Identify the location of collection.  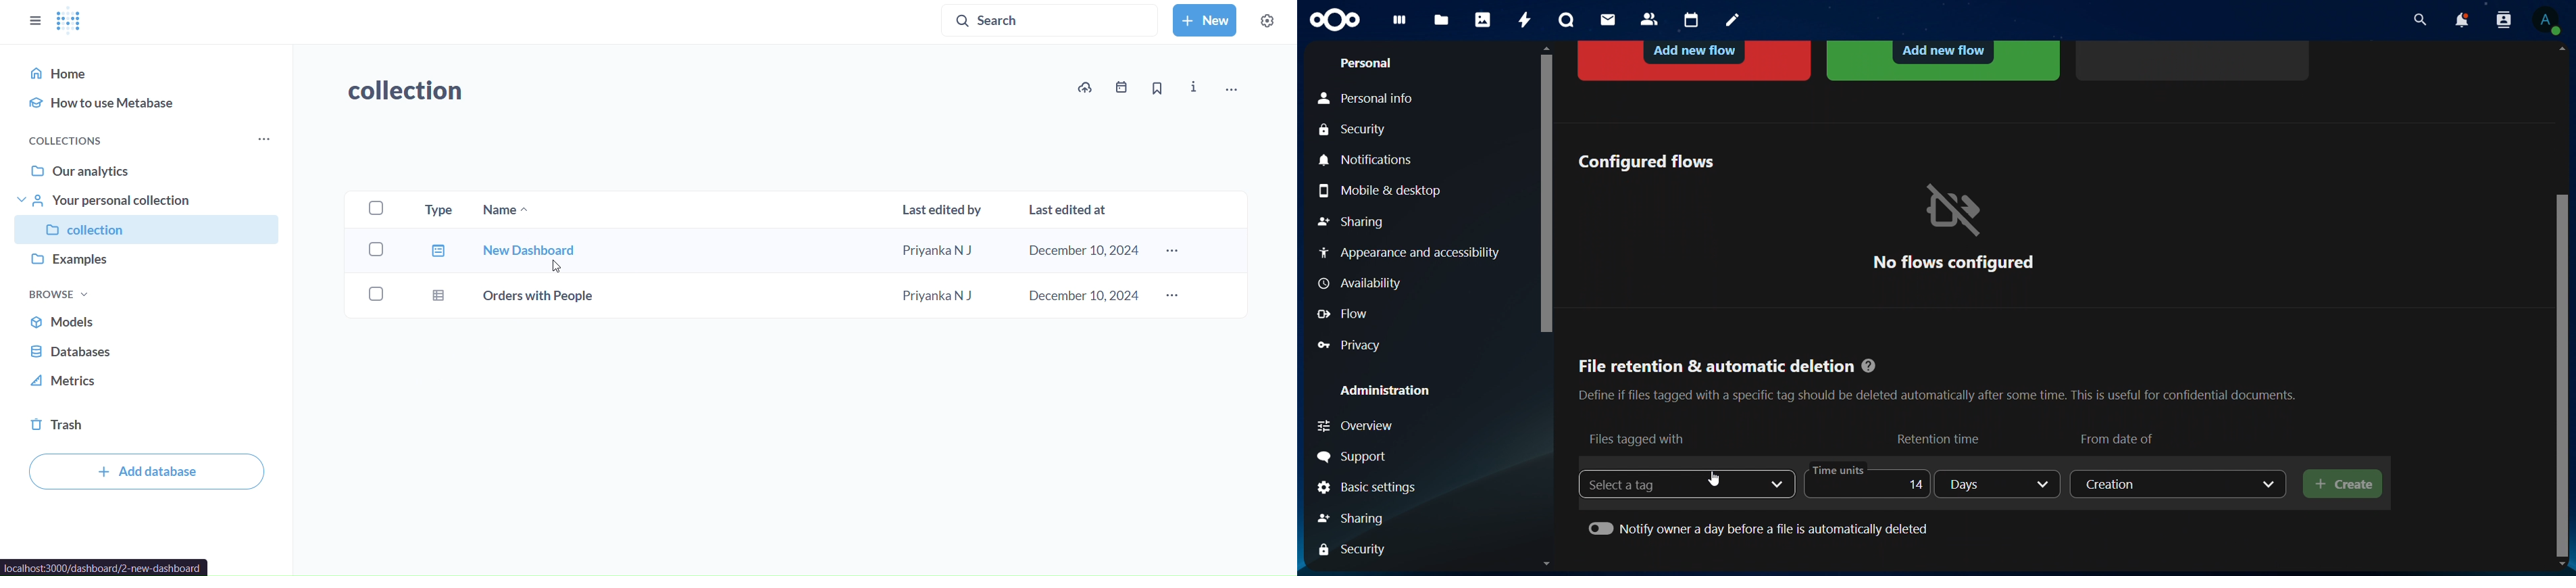
(150, 230).